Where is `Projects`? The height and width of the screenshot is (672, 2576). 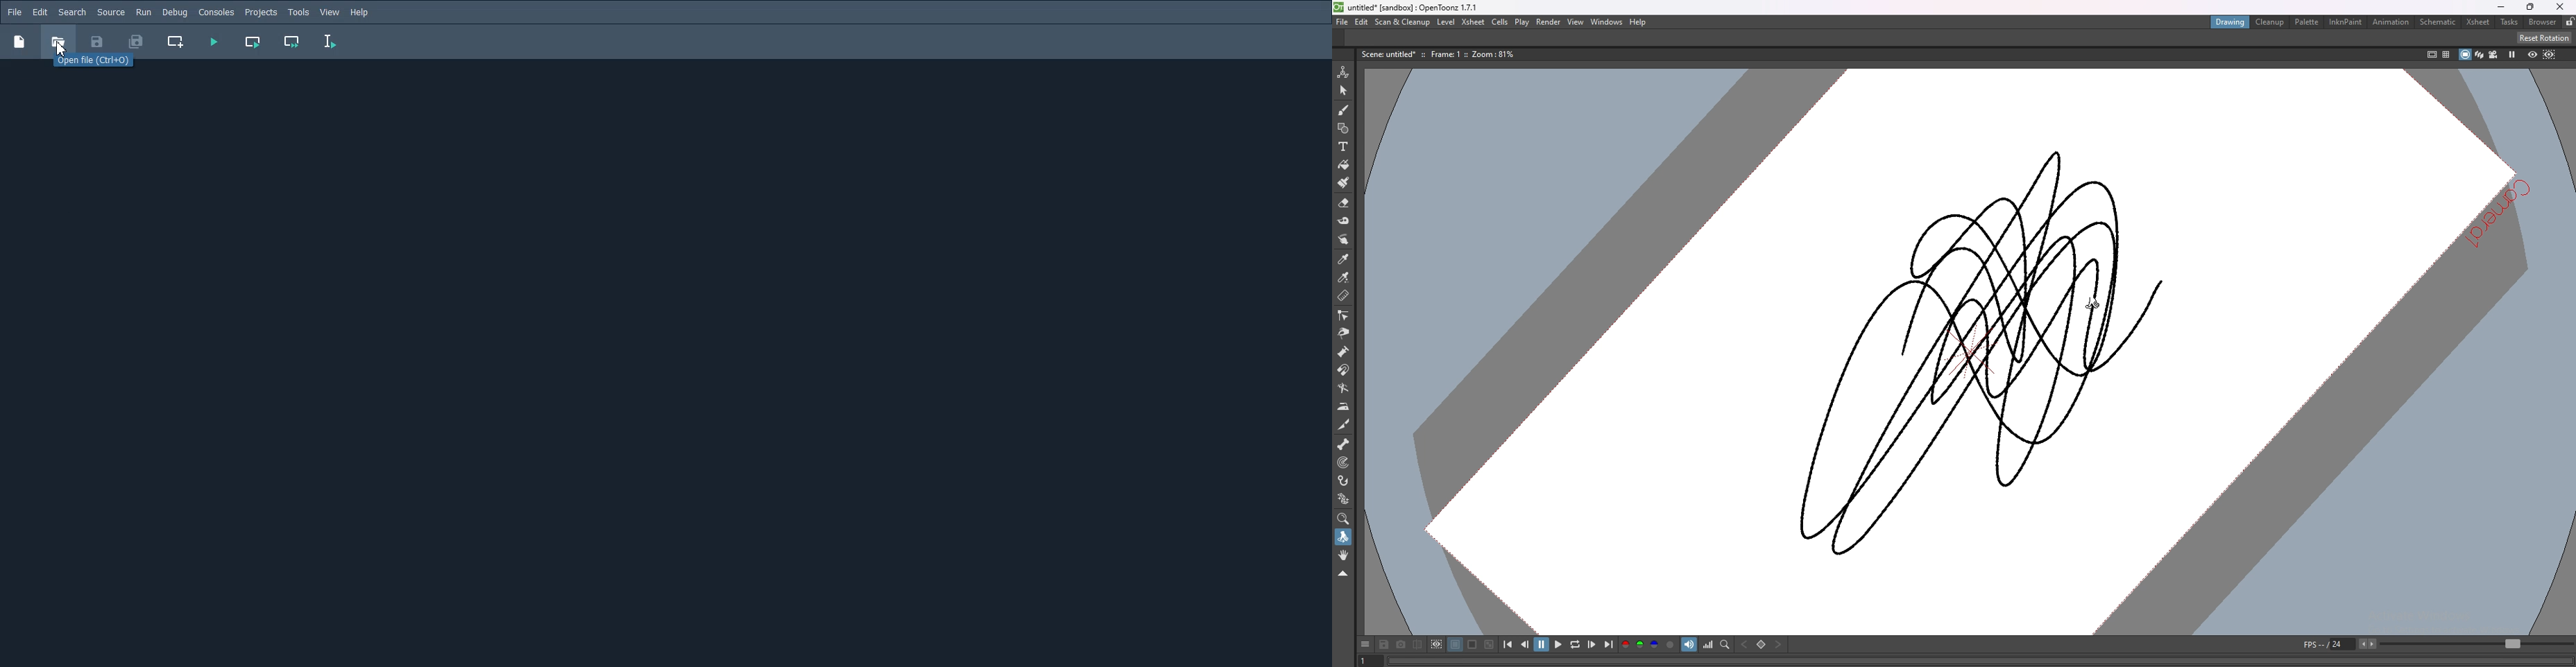 Projects is located at coordinates (261, 12).